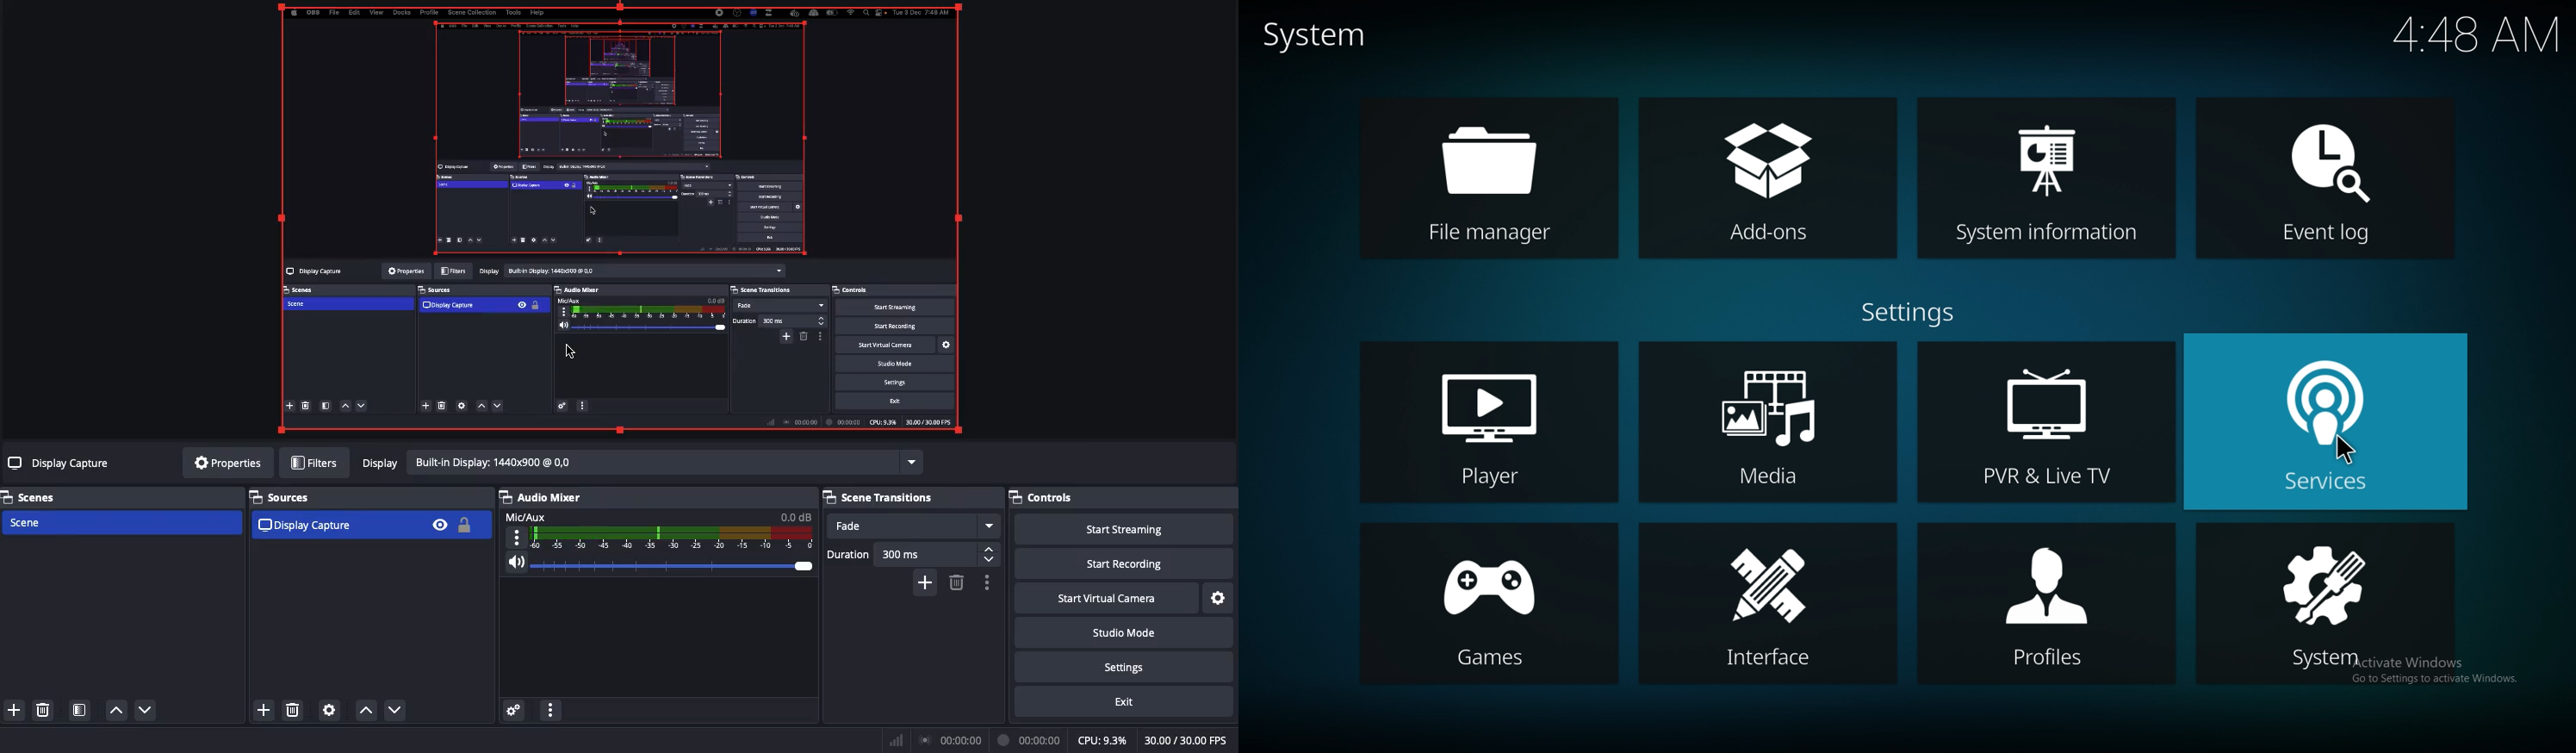  Describe the element at coordinates (2461, 32) in the screenshot. I see `` at that location.